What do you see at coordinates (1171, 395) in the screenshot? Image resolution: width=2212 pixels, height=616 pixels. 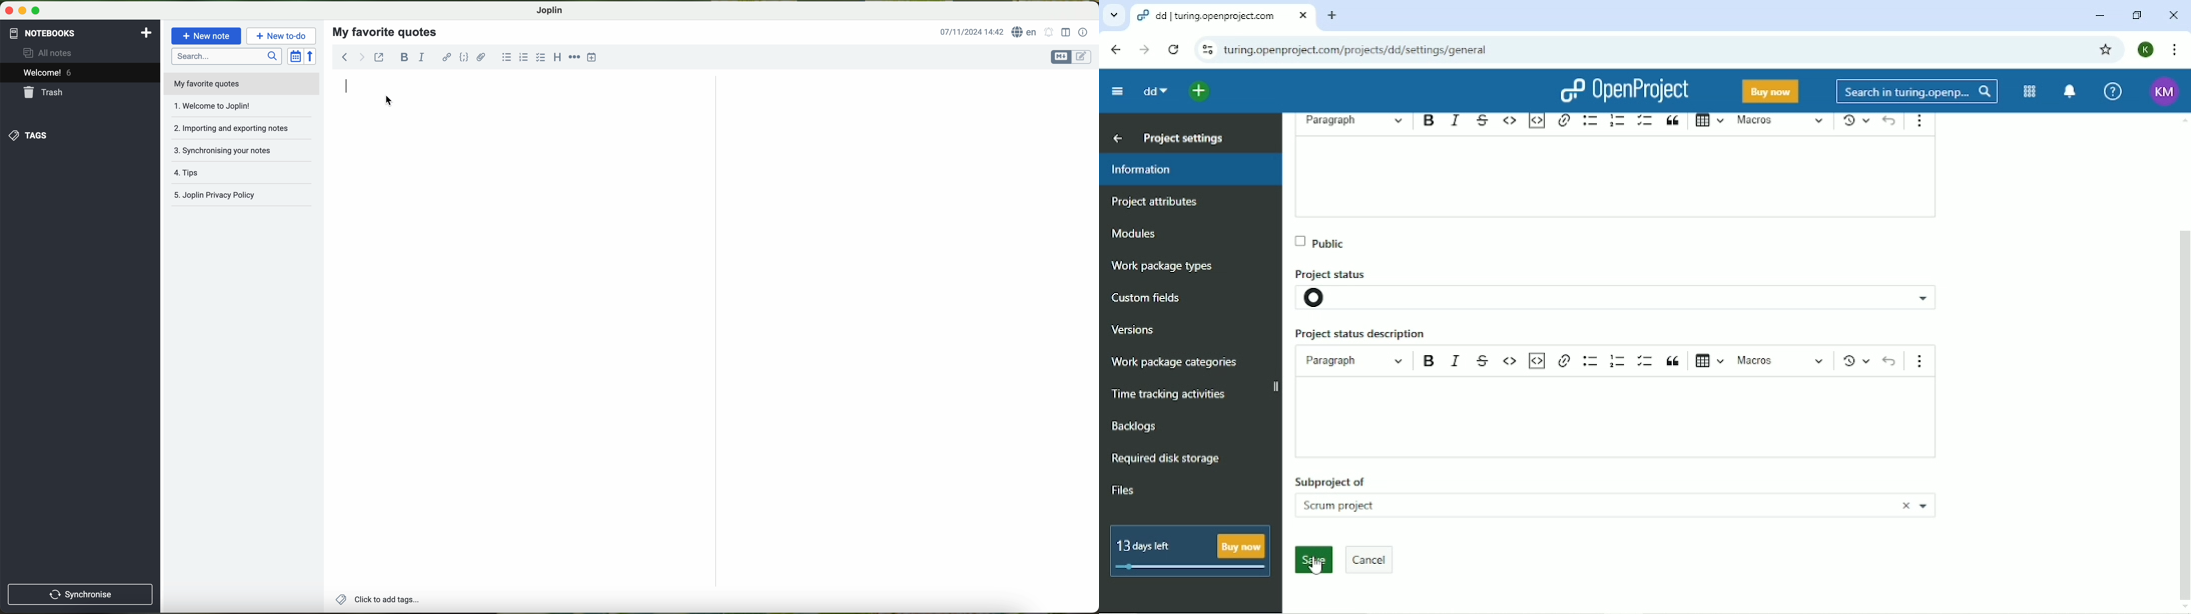 I see `Time racking activities` at bounding box center [1171, 395].